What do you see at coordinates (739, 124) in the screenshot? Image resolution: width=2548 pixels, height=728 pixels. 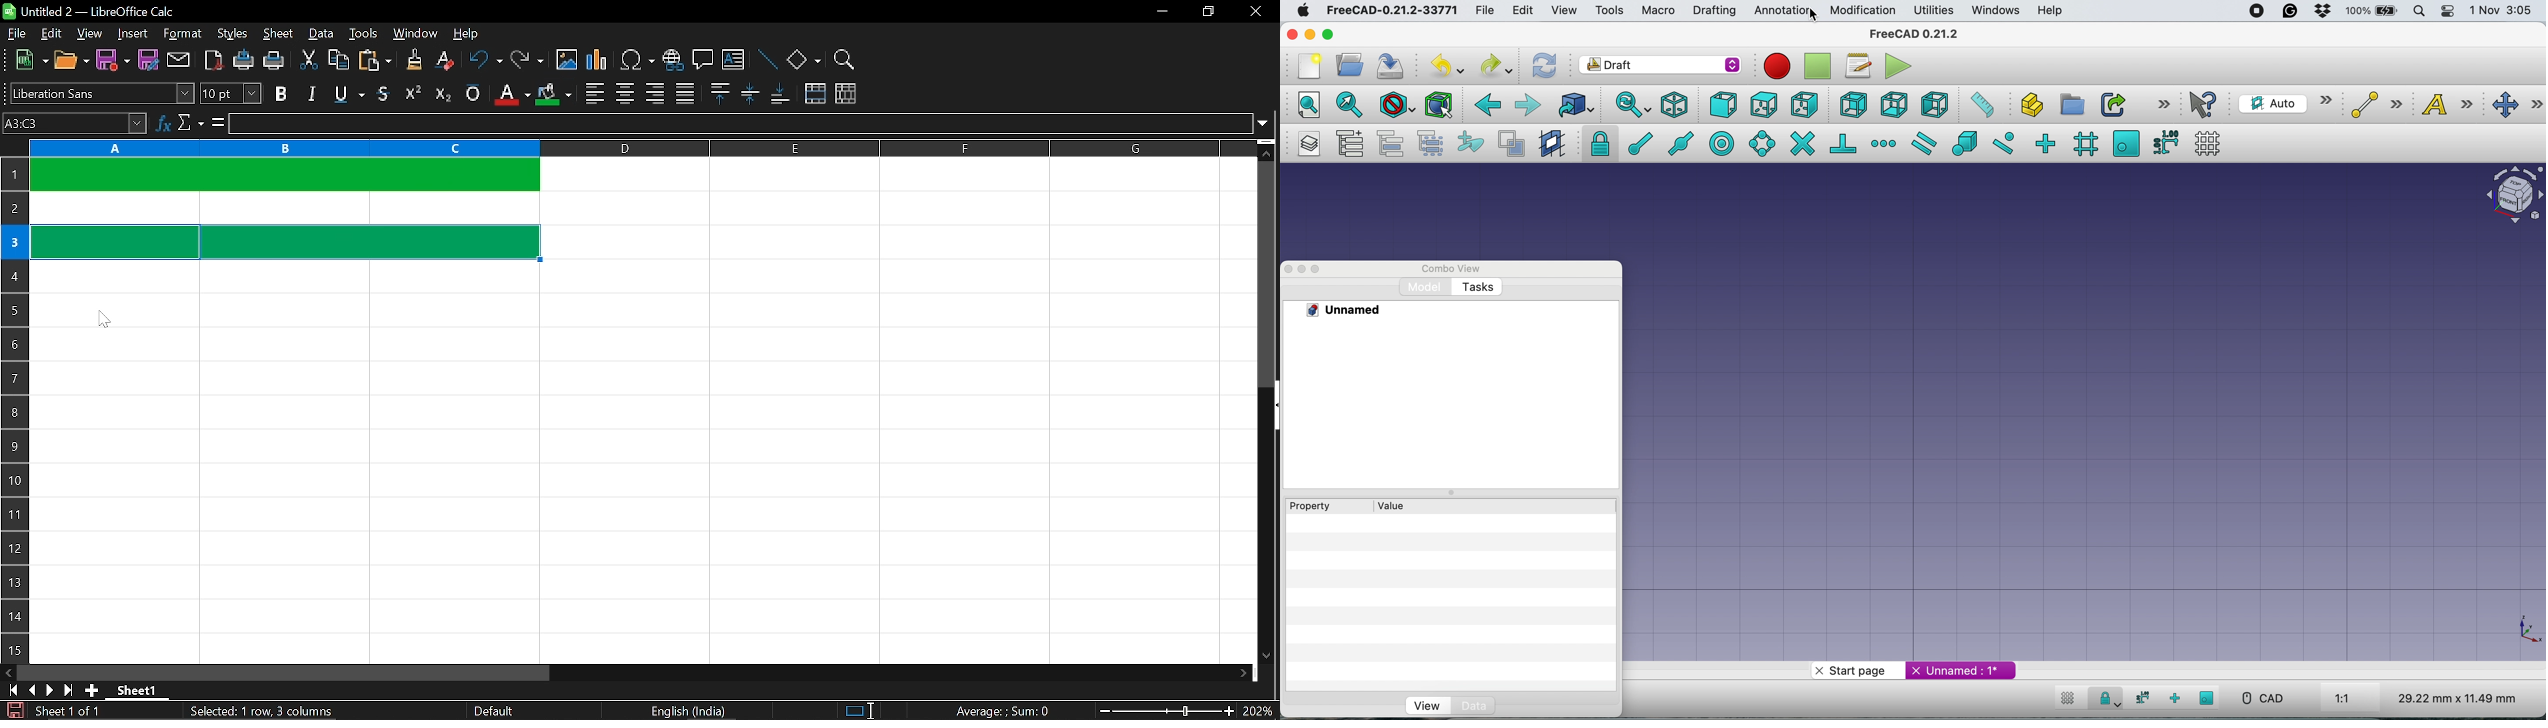 I see `input line` at bounding box center [739, 124].